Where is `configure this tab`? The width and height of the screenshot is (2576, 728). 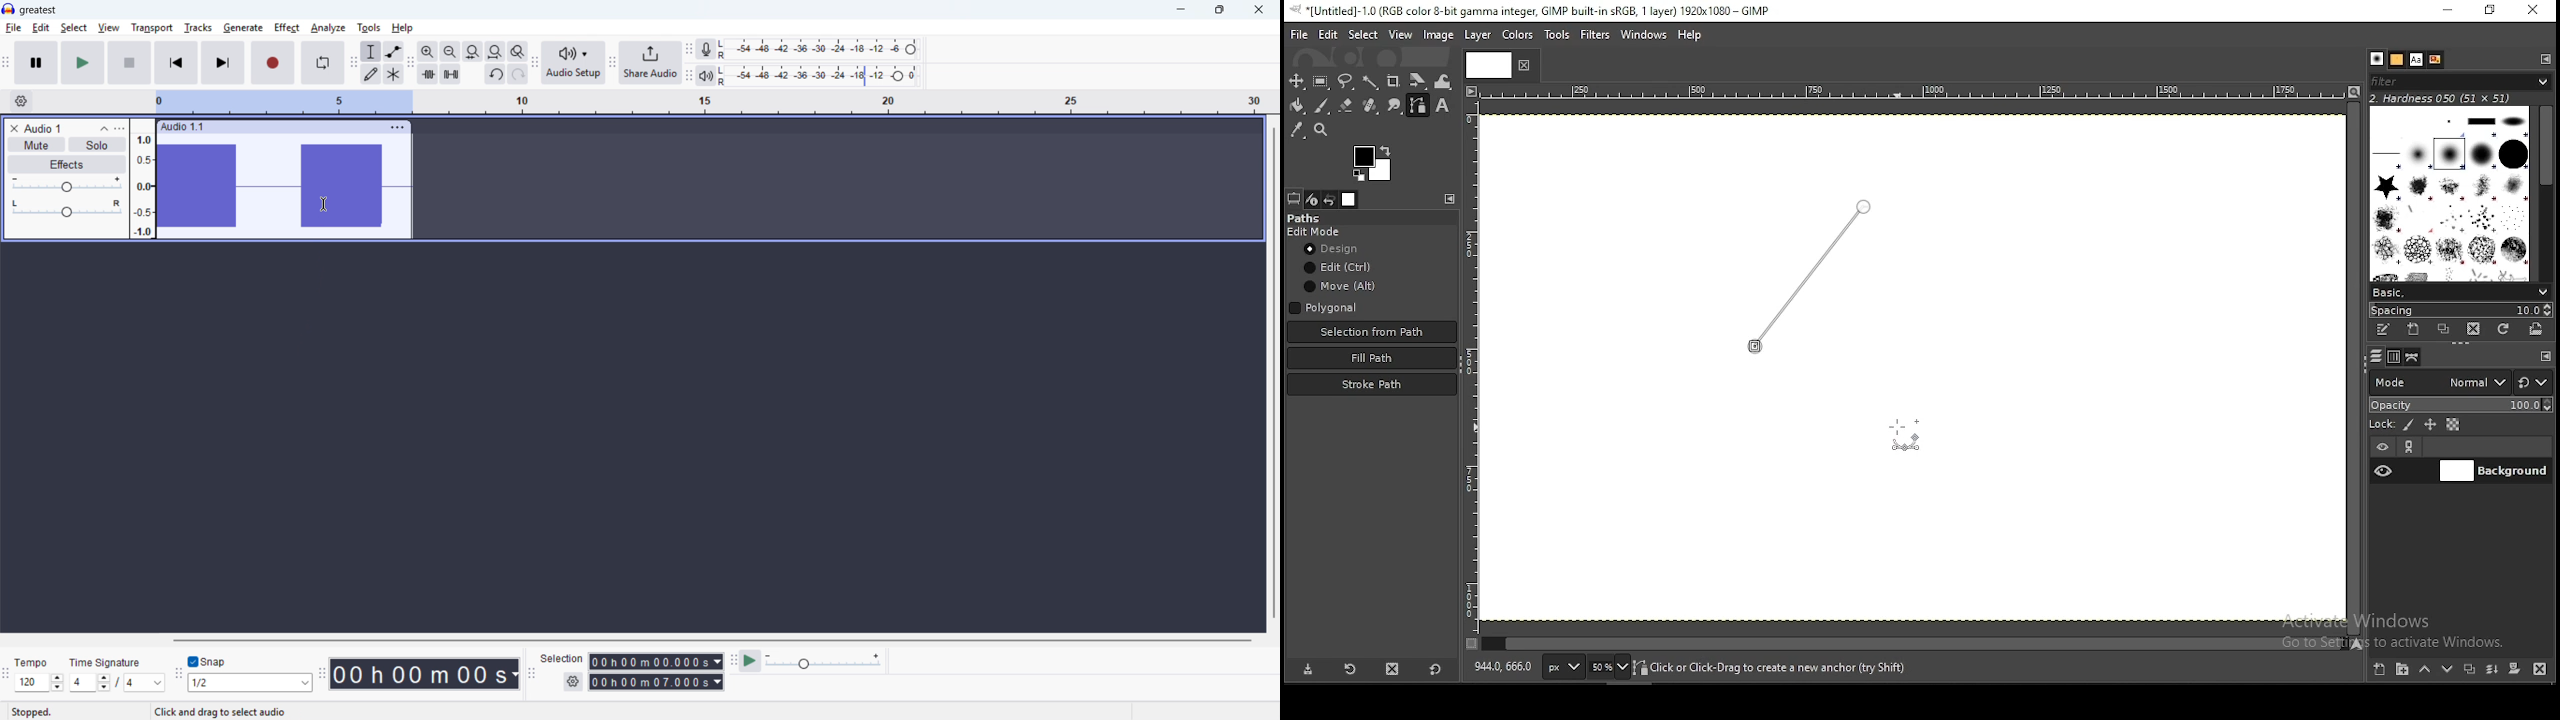
configure this tab is located at coordinates (1452, 199).